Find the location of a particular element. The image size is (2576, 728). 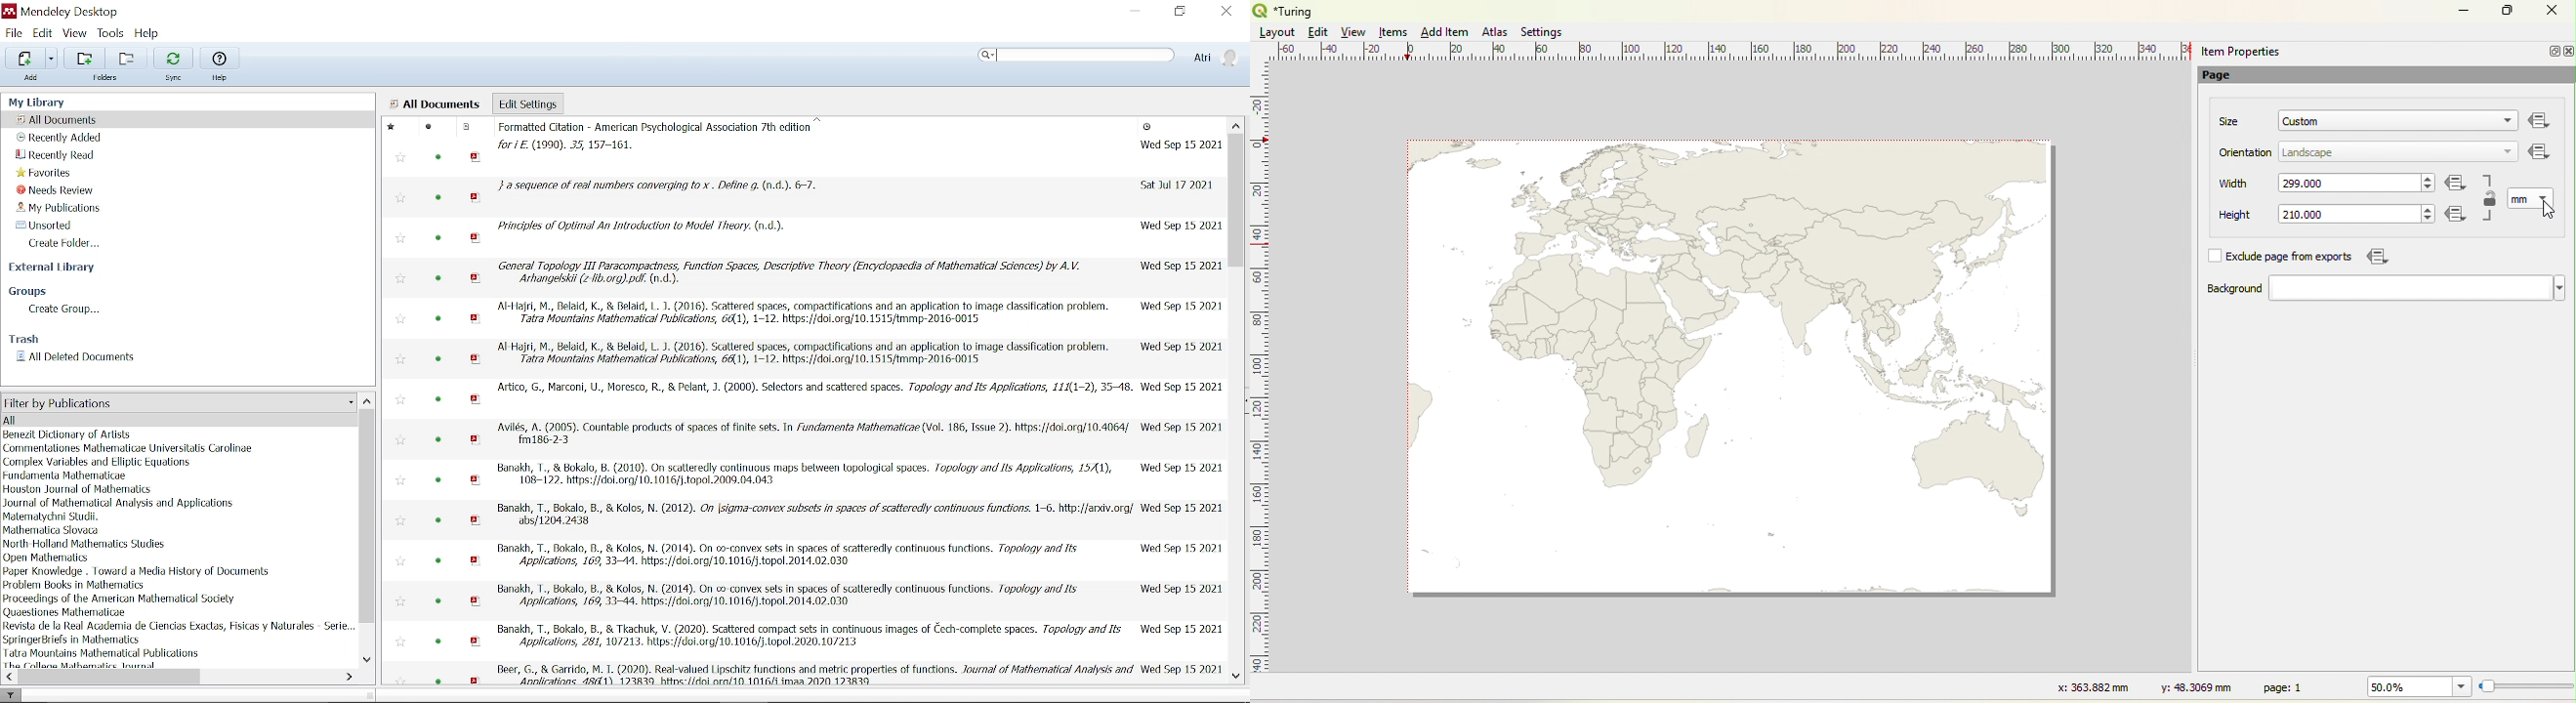

favourite is located at coordinates (402, 400).